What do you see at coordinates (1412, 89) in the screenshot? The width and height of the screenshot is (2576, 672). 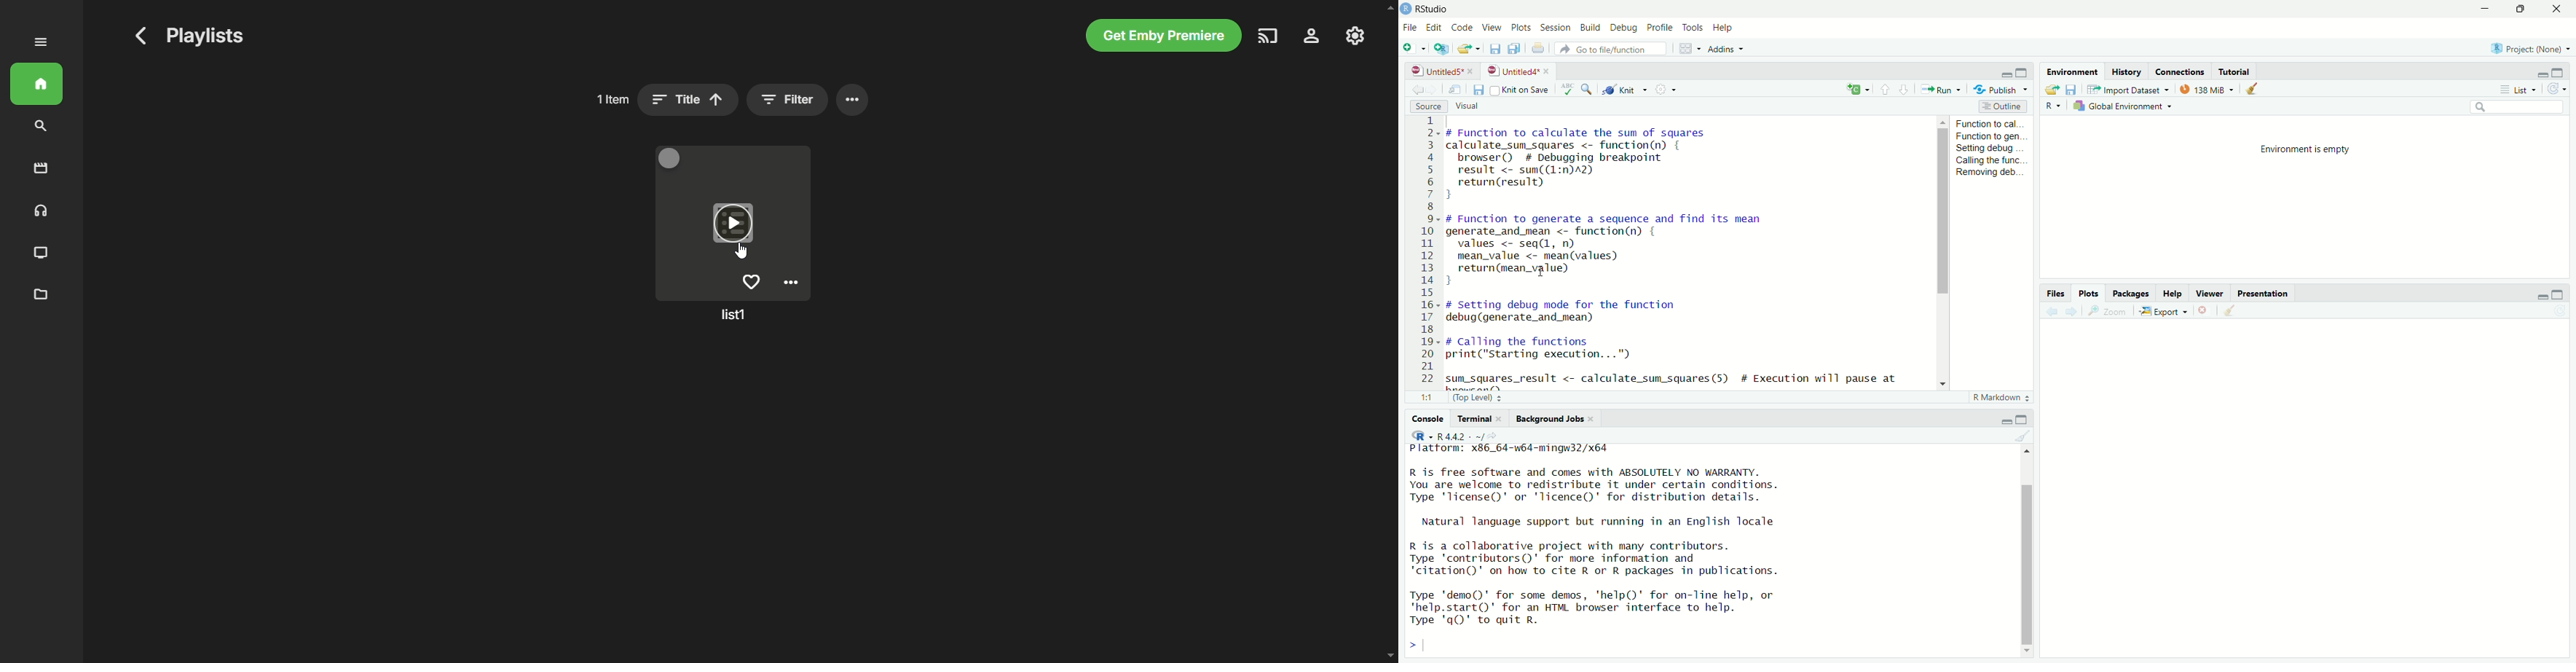 I see `go back to the previous source location` at bounding box center [1412, 89].